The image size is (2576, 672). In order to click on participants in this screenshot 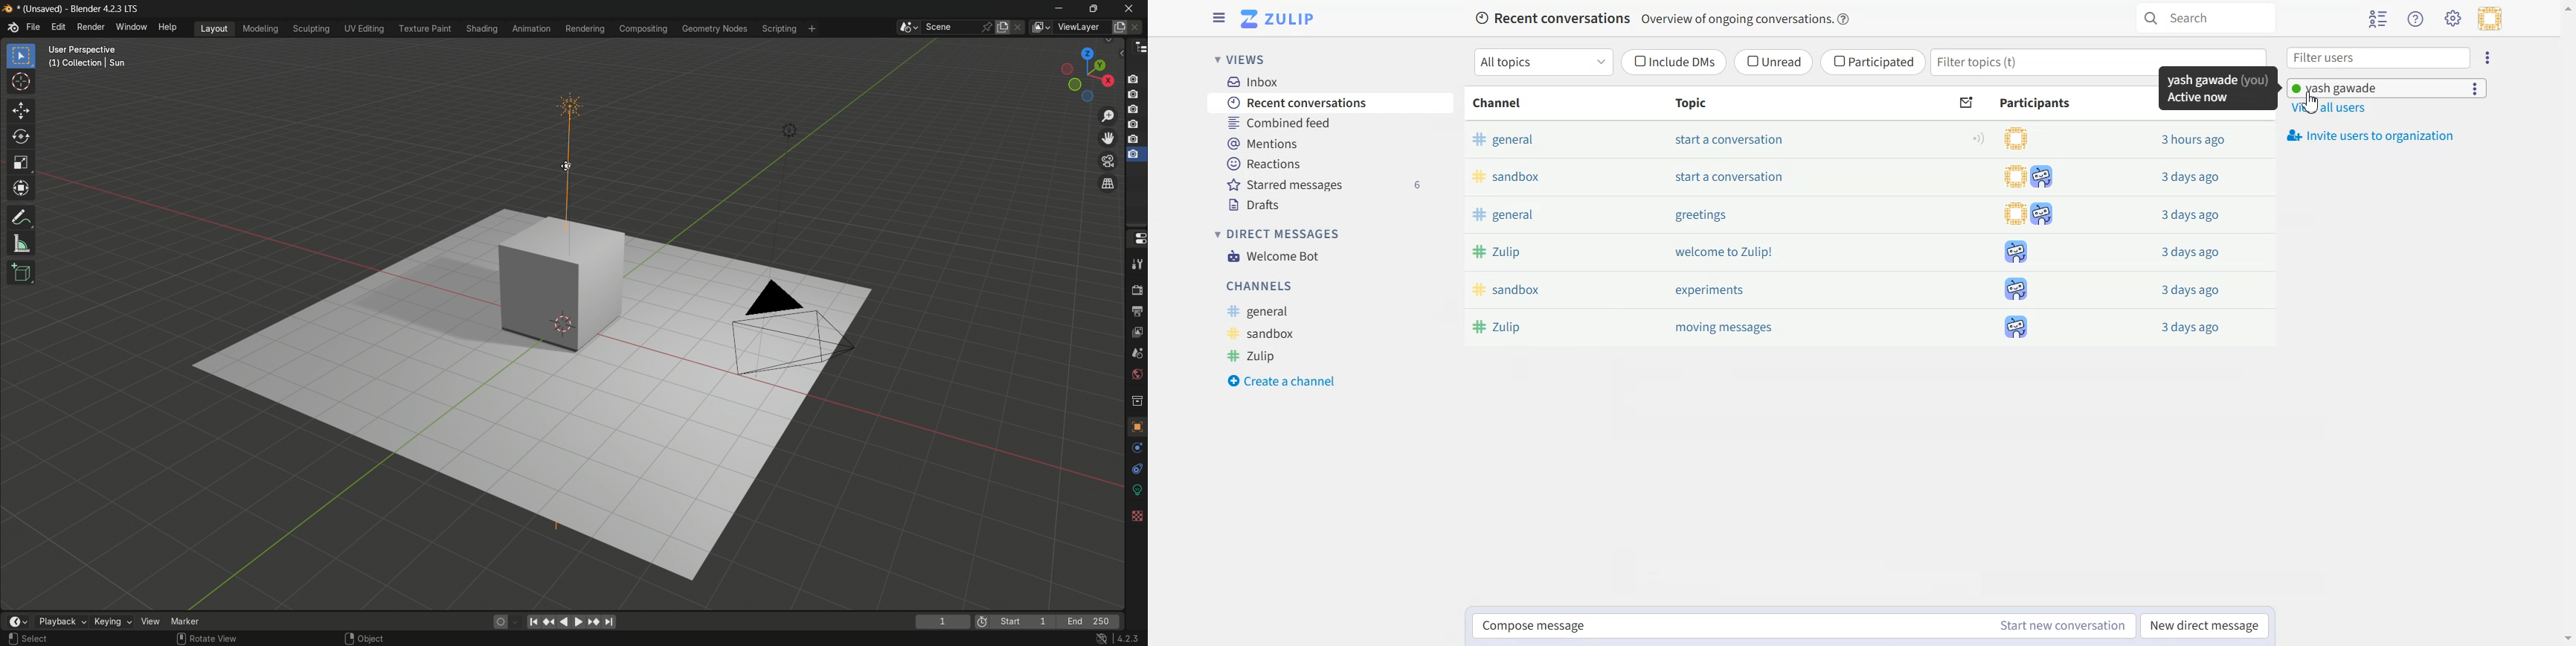, I will do `click(2026, 214)`.